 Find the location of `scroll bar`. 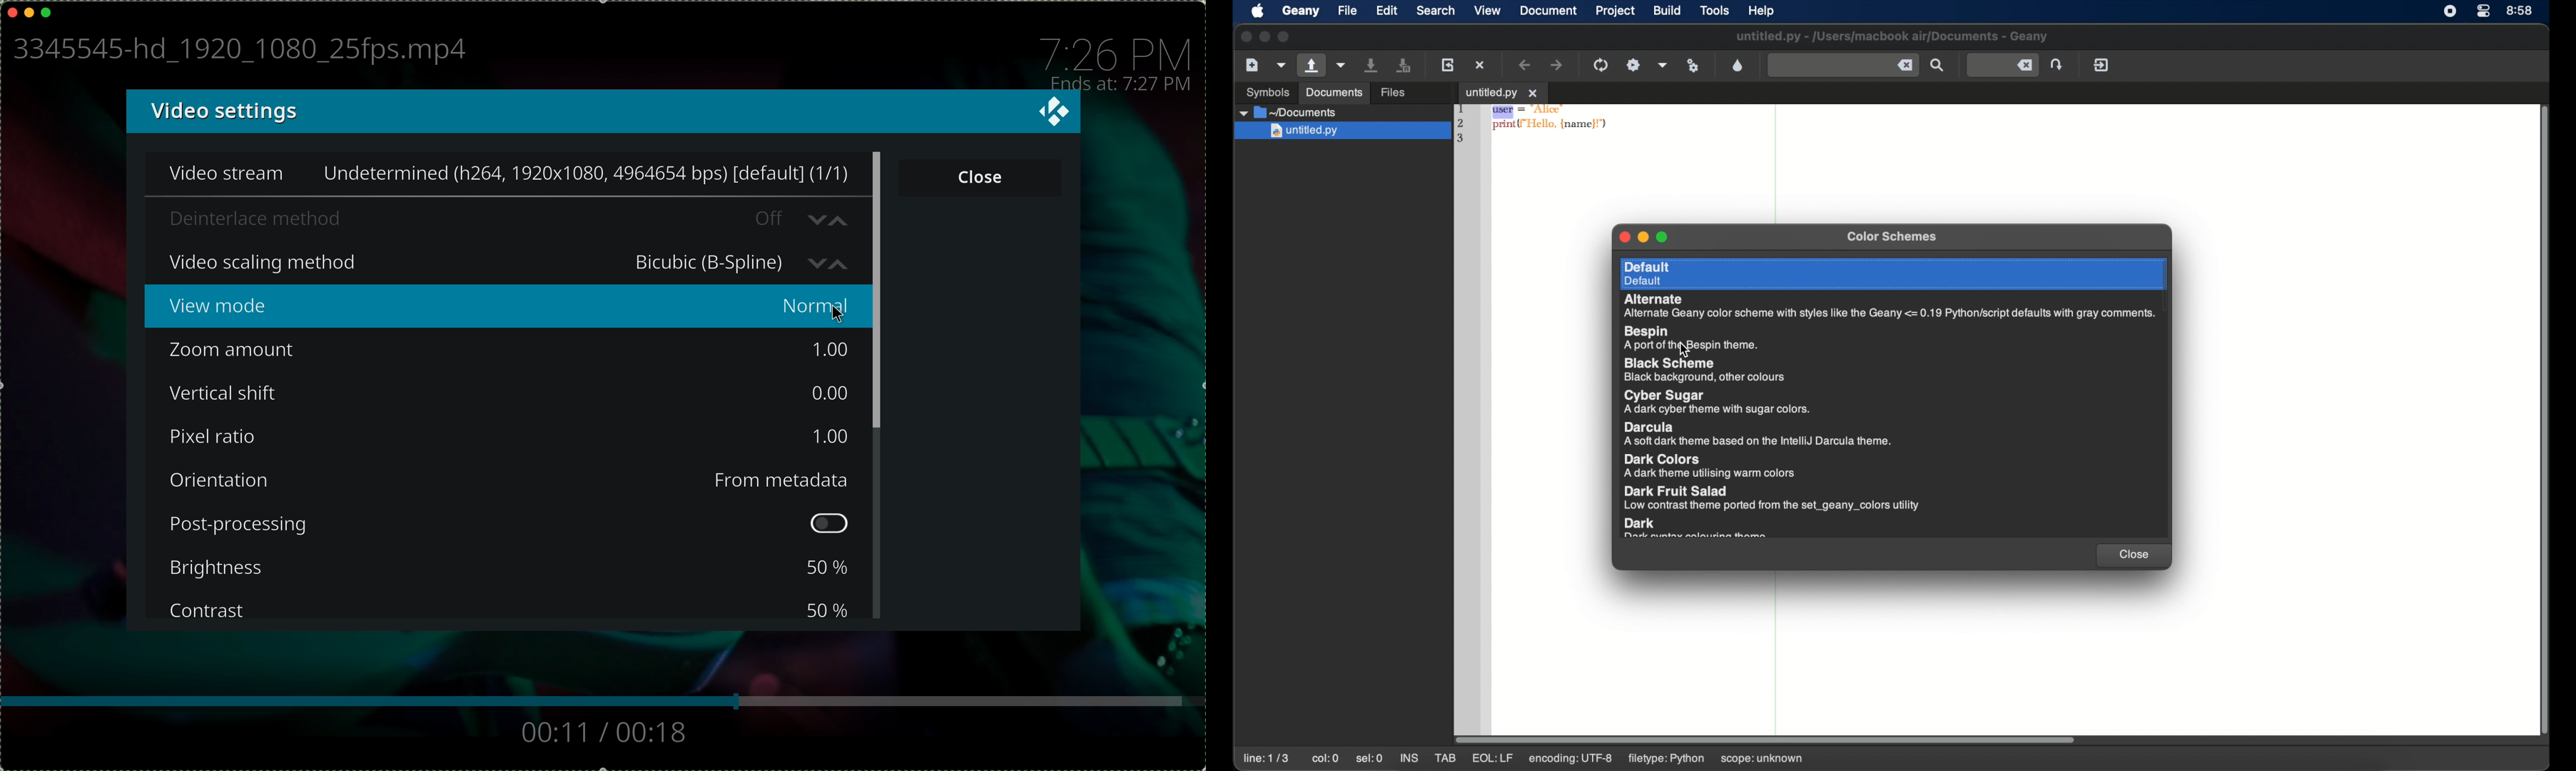

scroll bar is located at coordinates (879, 384).